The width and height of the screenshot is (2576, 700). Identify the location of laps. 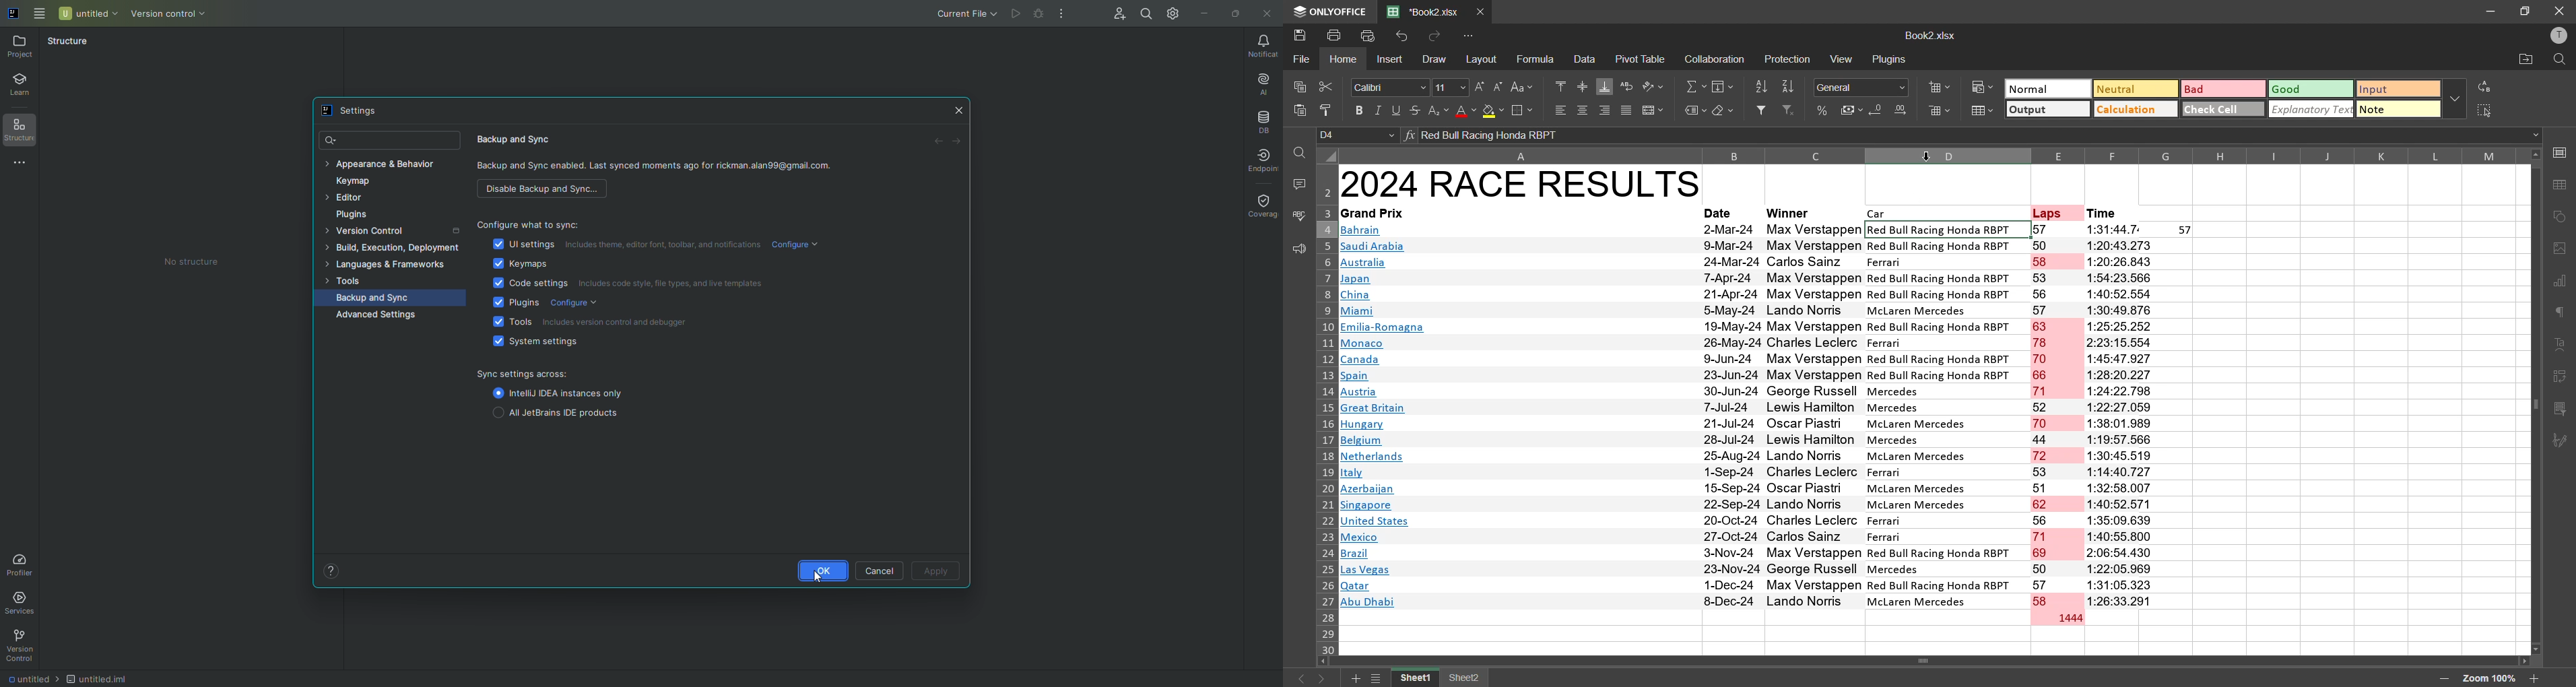
(2058, 416).